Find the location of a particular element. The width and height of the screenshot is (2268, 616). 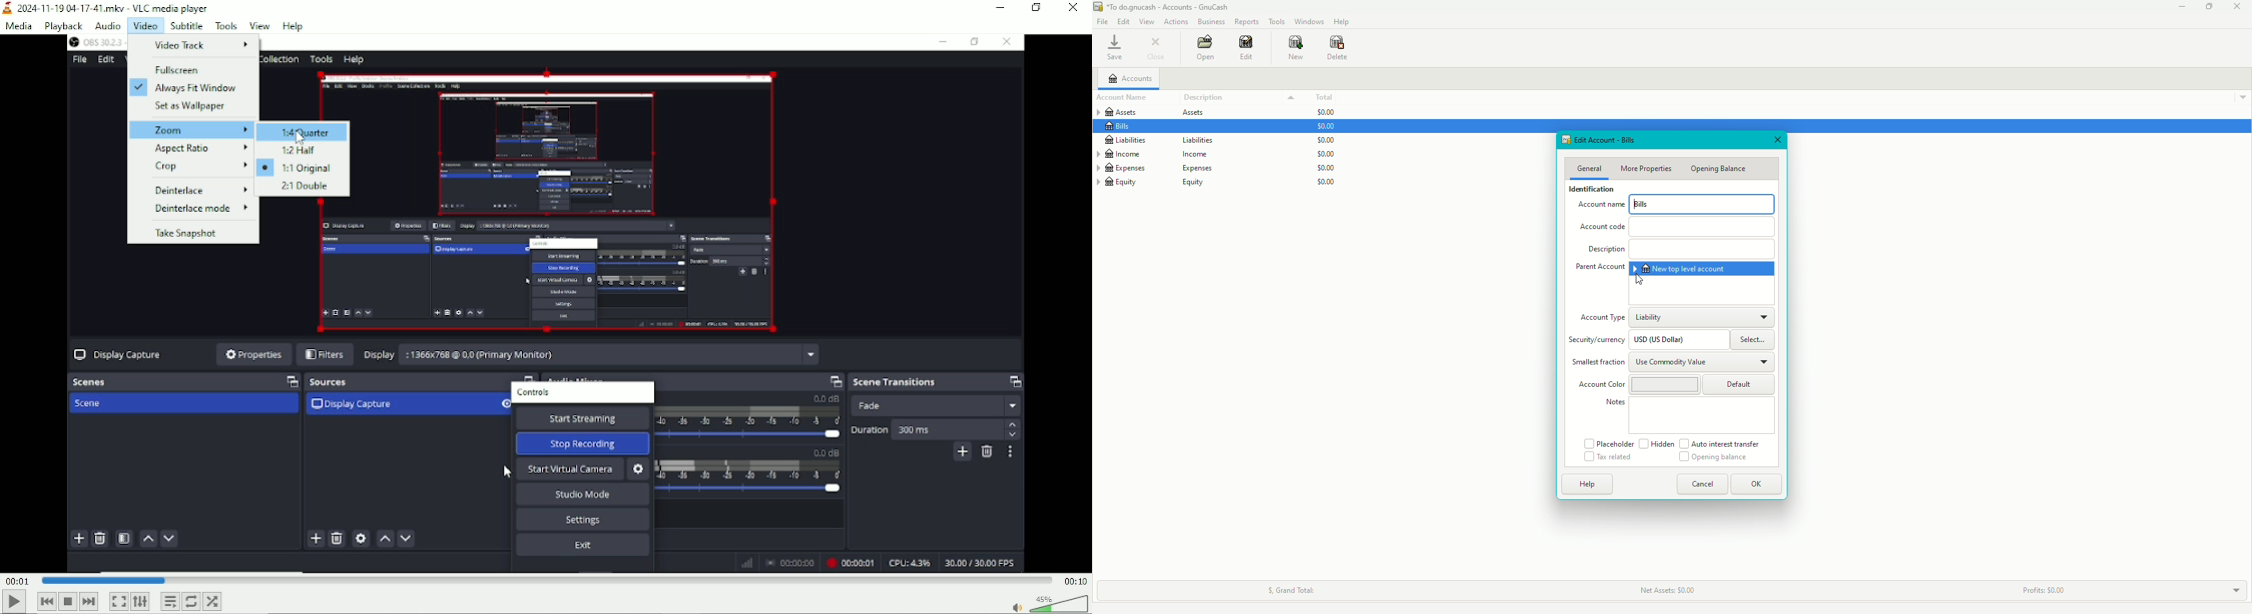

Next is located at coordinates (88, 602).